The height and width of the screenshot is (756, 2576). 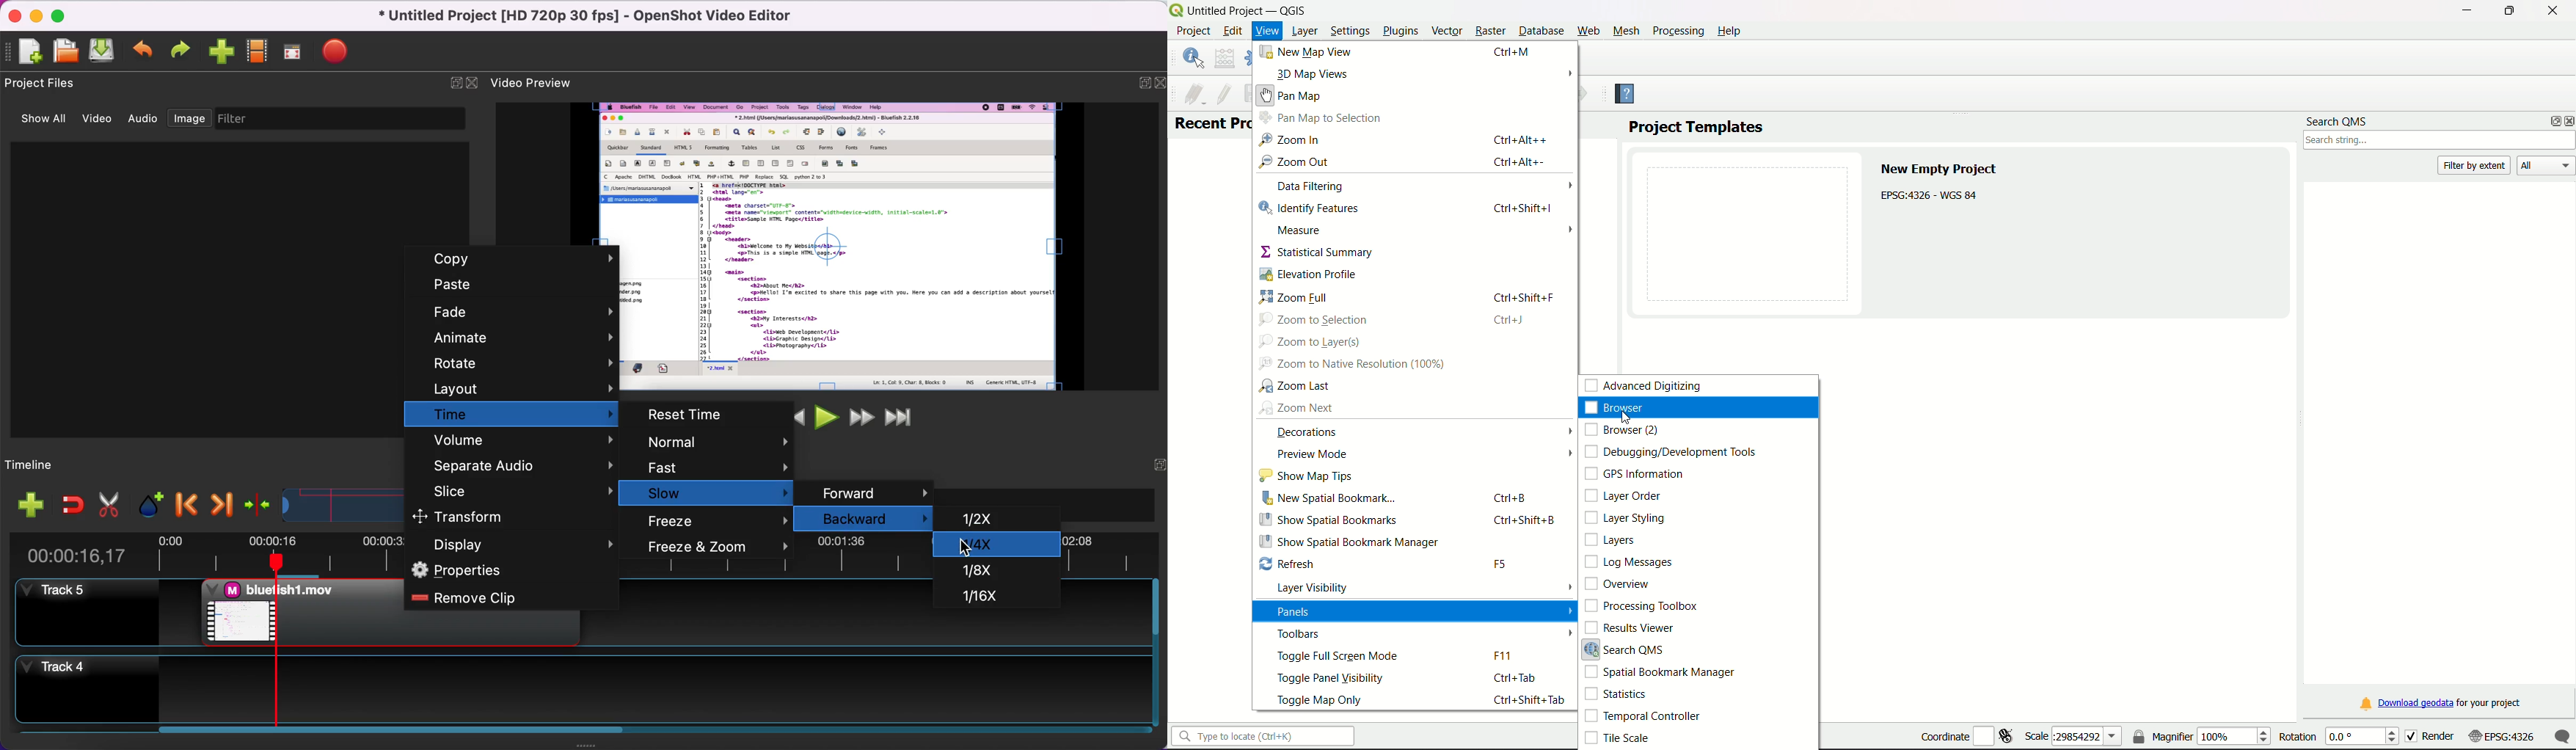 I want to click on zoom to layer, so click(x=1311, y=342).